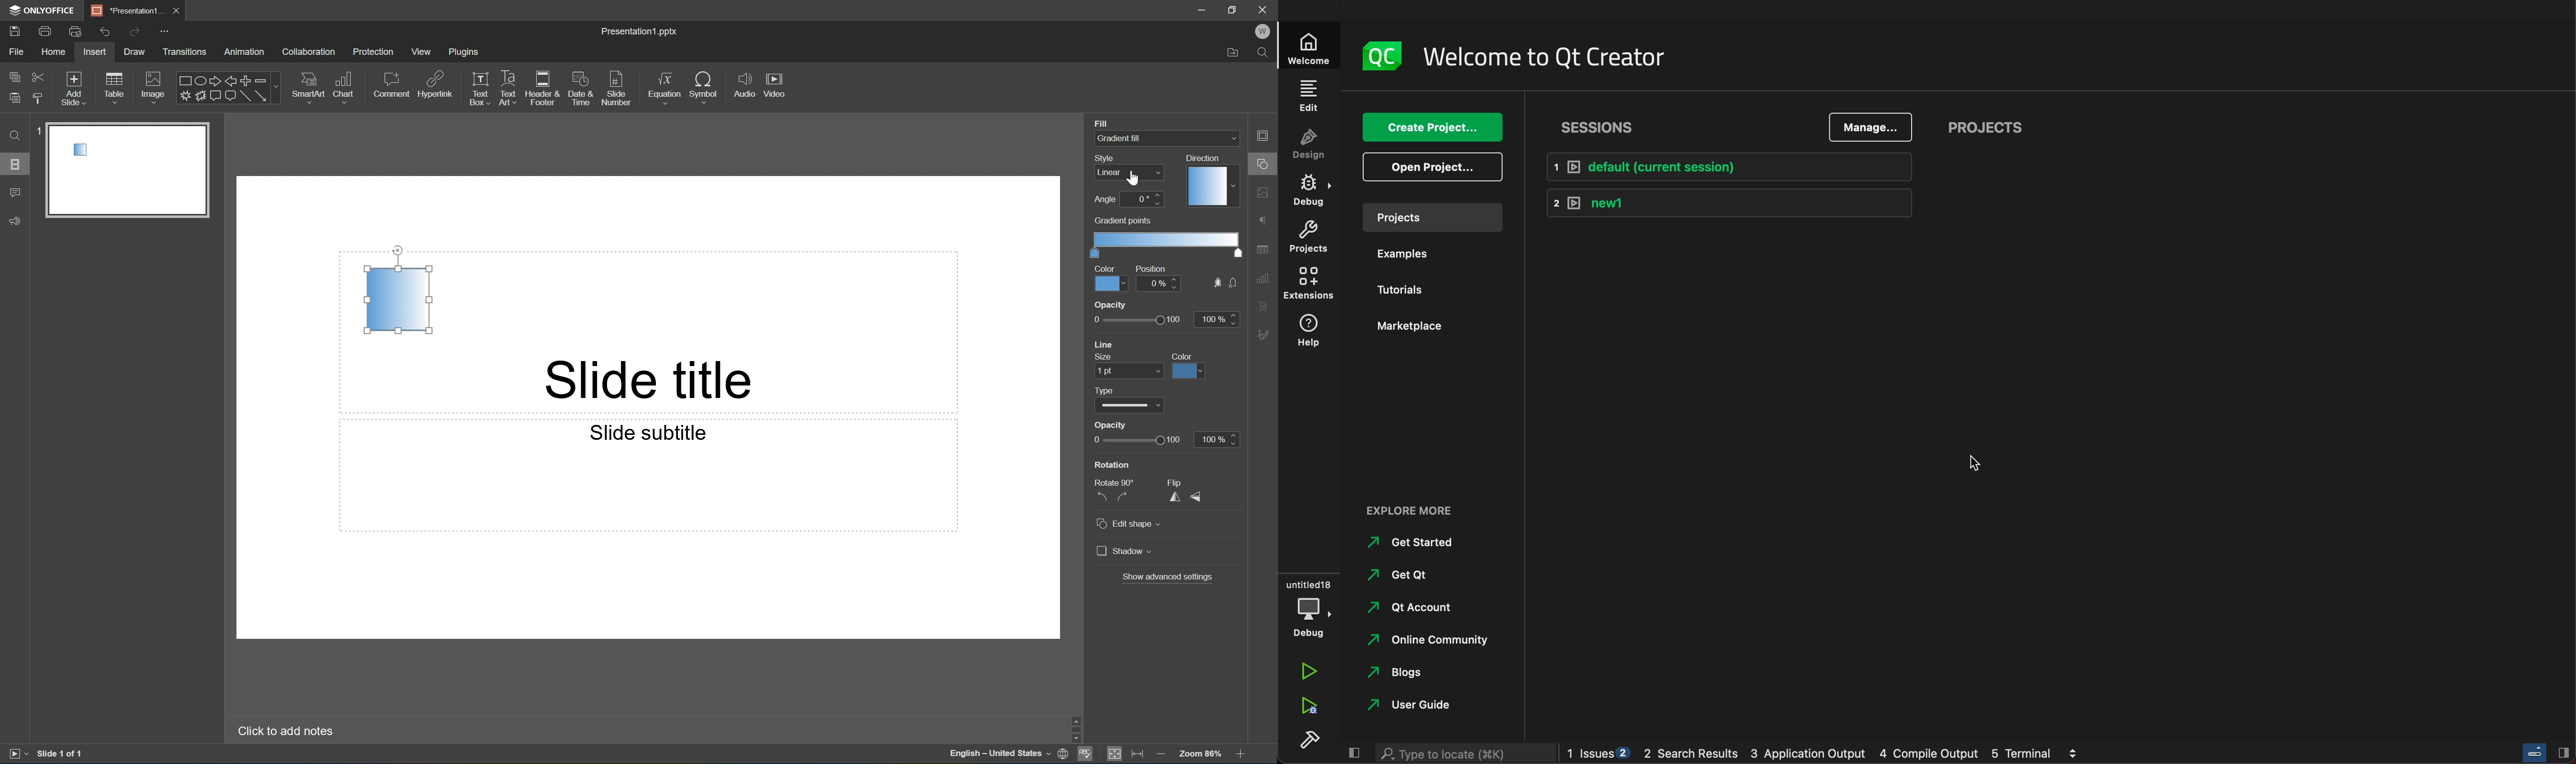 The image size is (2576, 784). I want to click on opacity, so click(1164, 317).